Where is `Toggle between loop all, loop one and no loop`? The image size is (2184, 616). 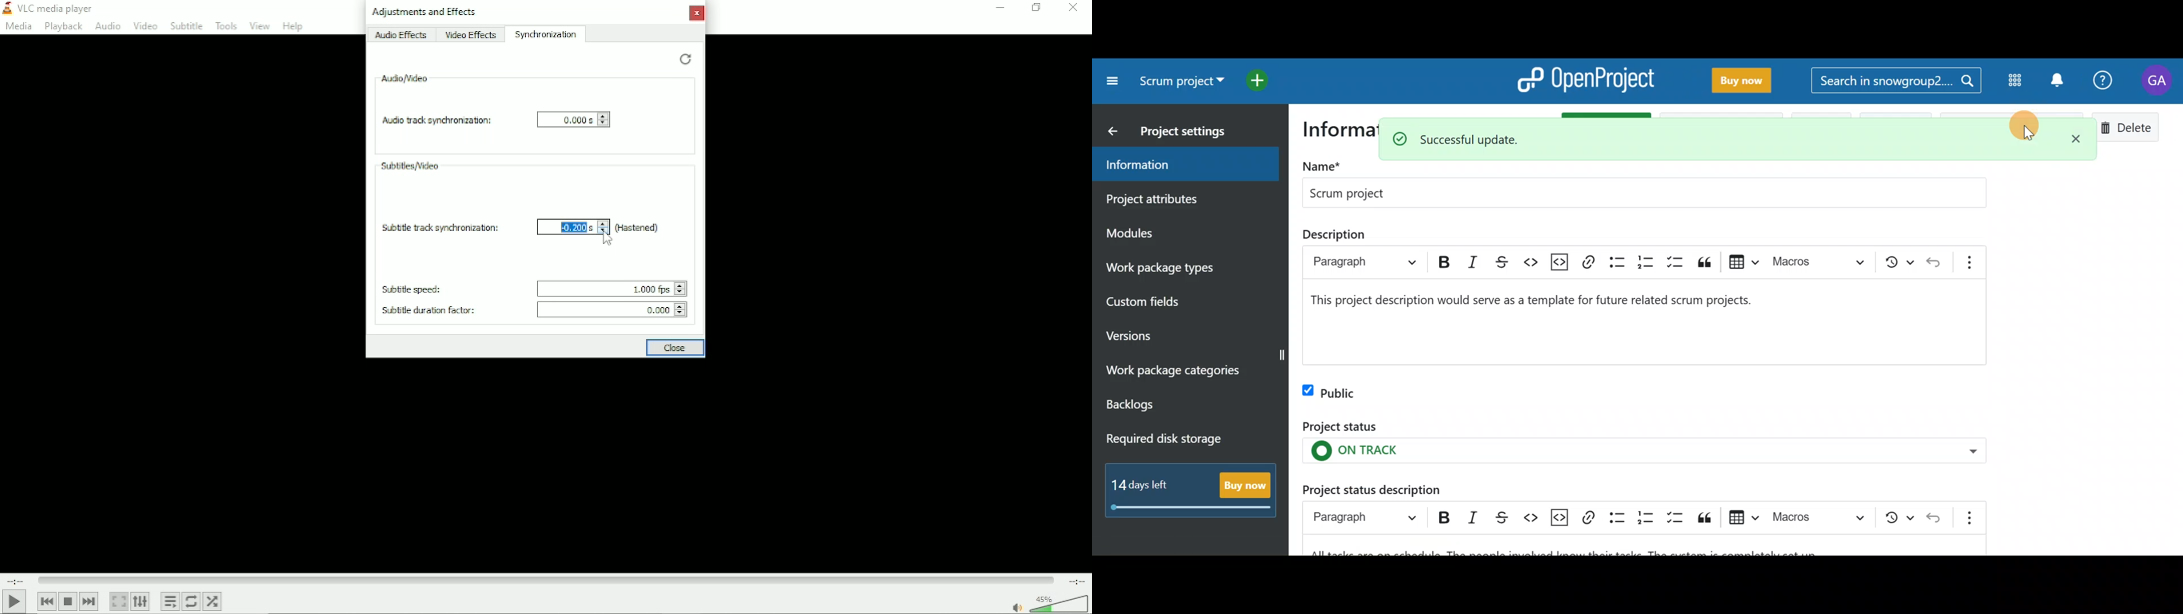
Toggle between loop all, loop one and no loop is located at coordinates (191, 601).